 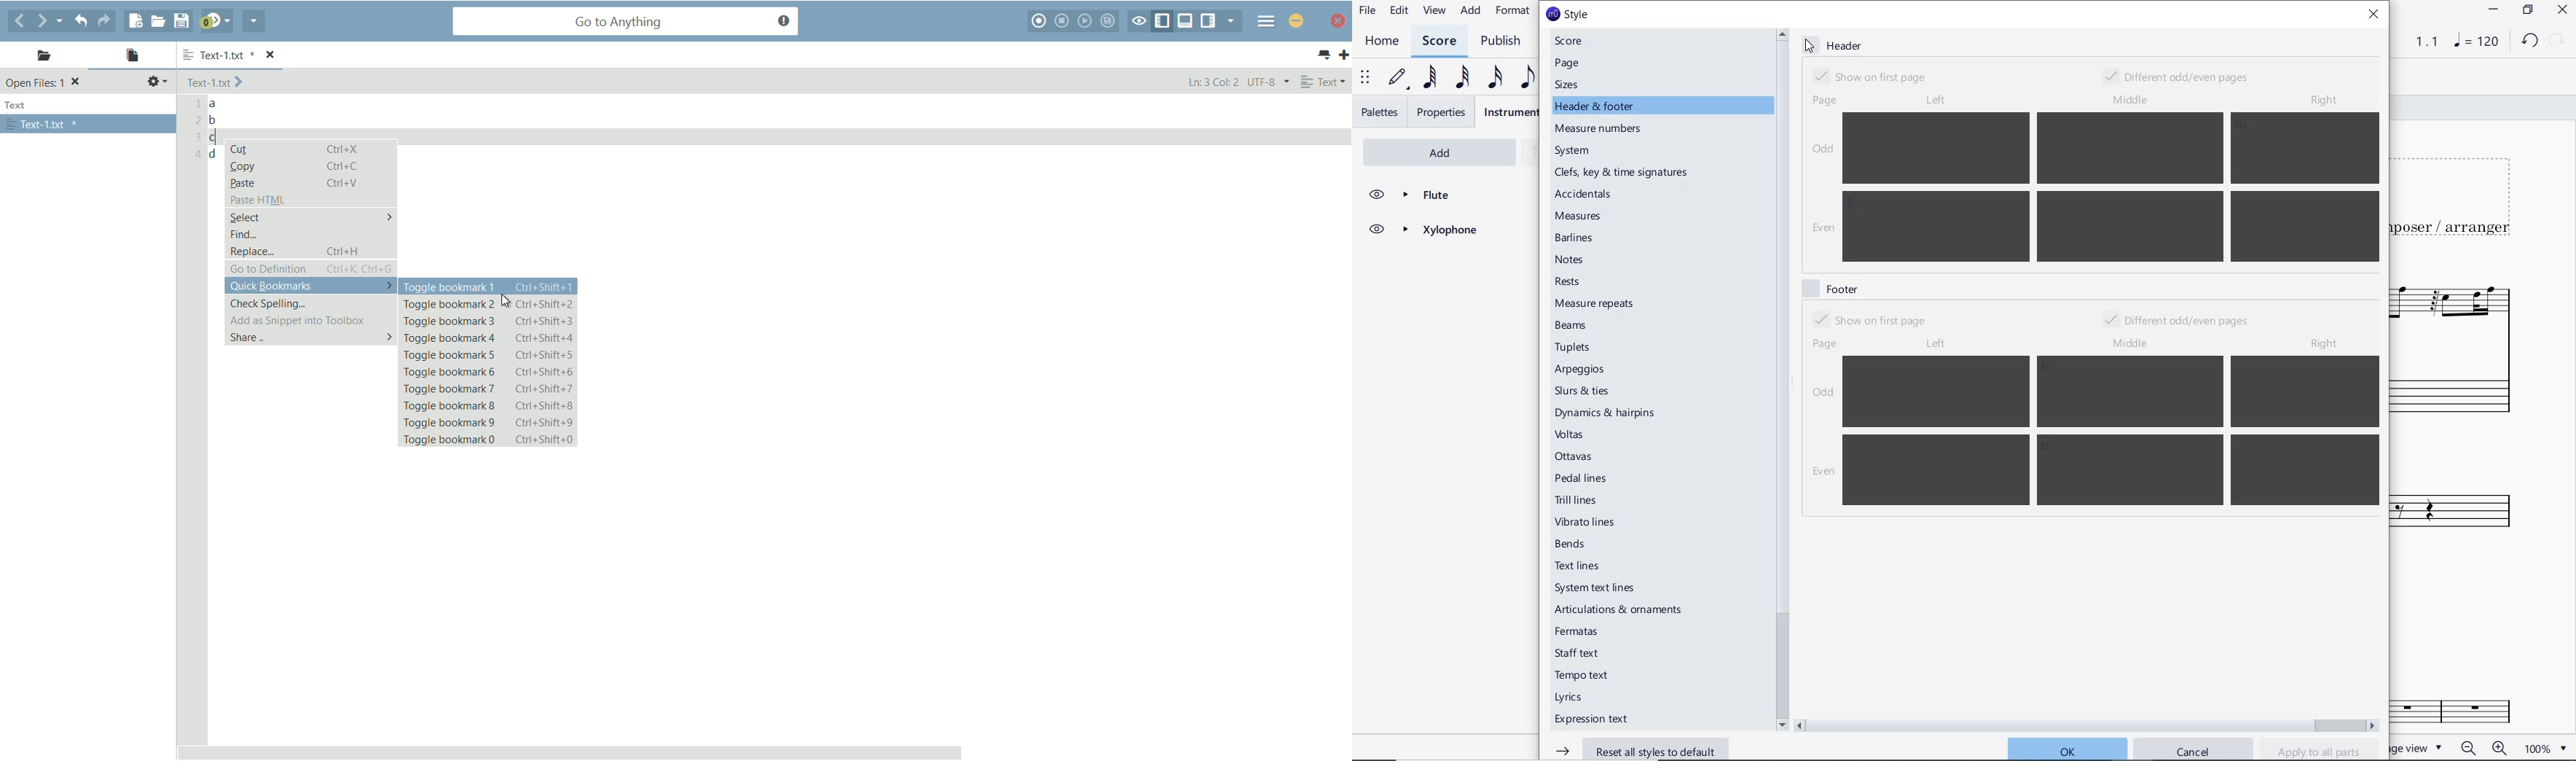 I want to click on page, so click(x=1826, y=343).